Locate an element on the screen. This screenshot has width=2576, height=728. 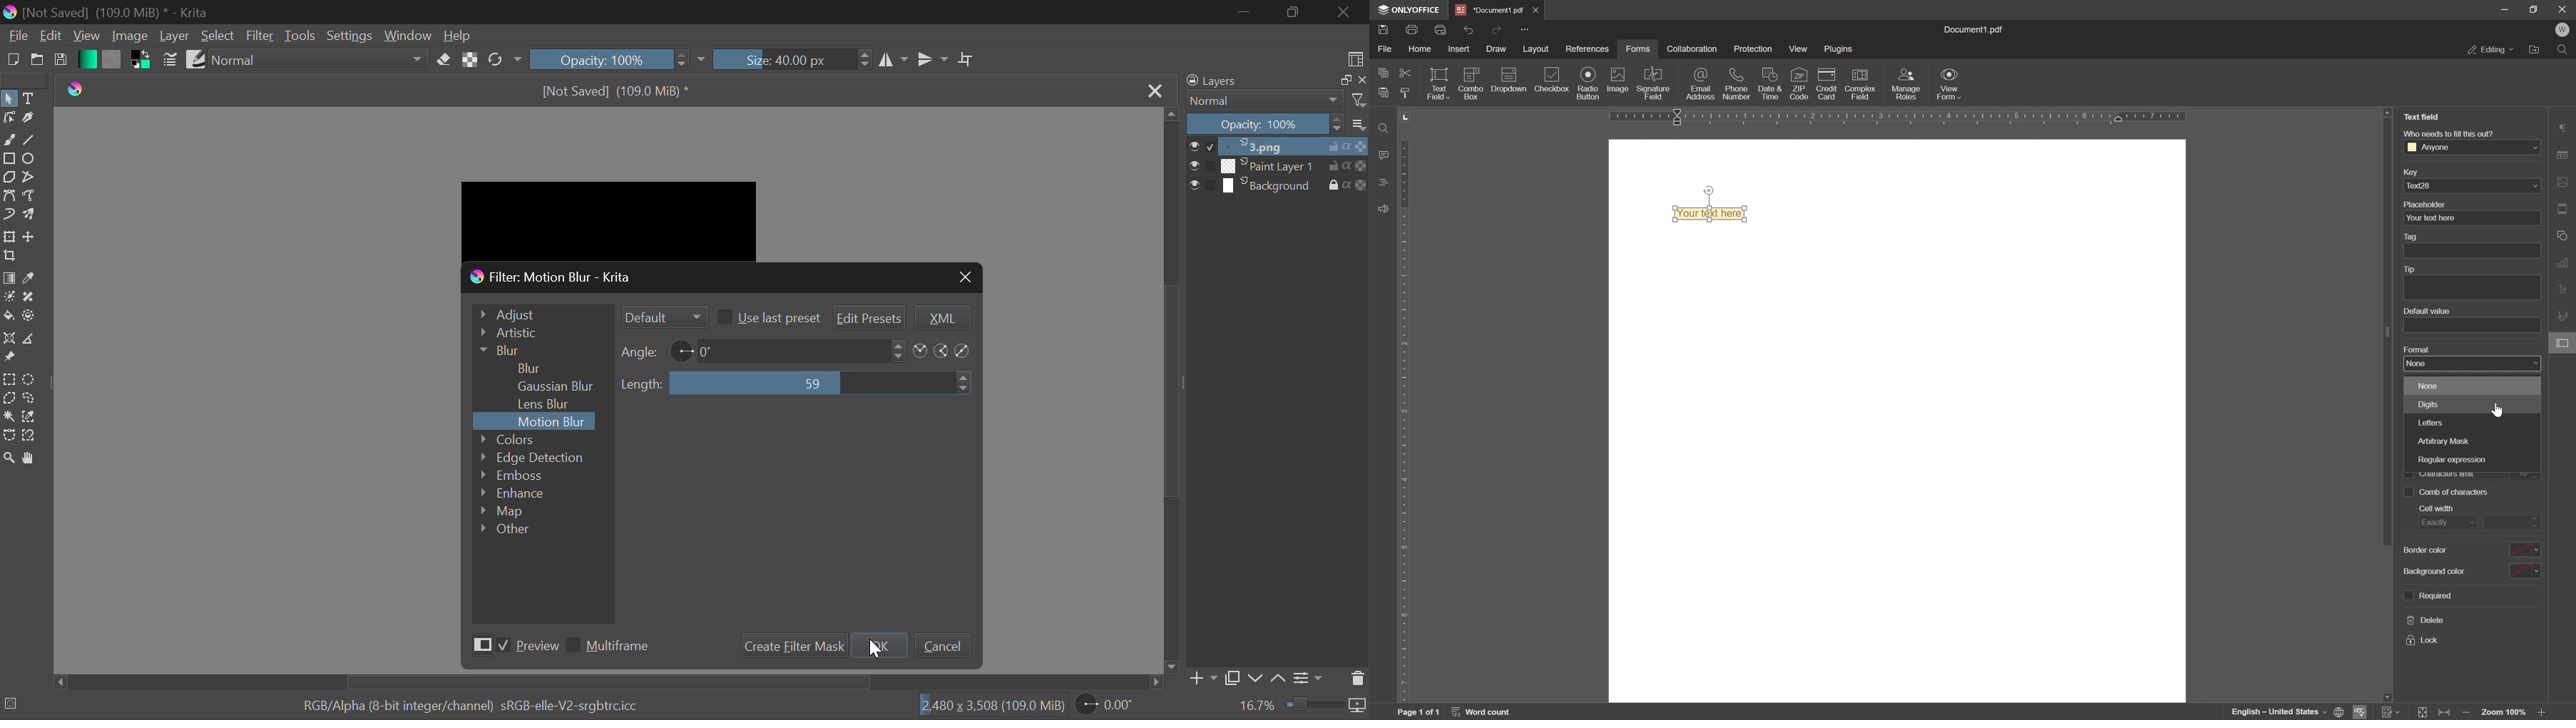
ruler is located at coordinates (1908, 121).